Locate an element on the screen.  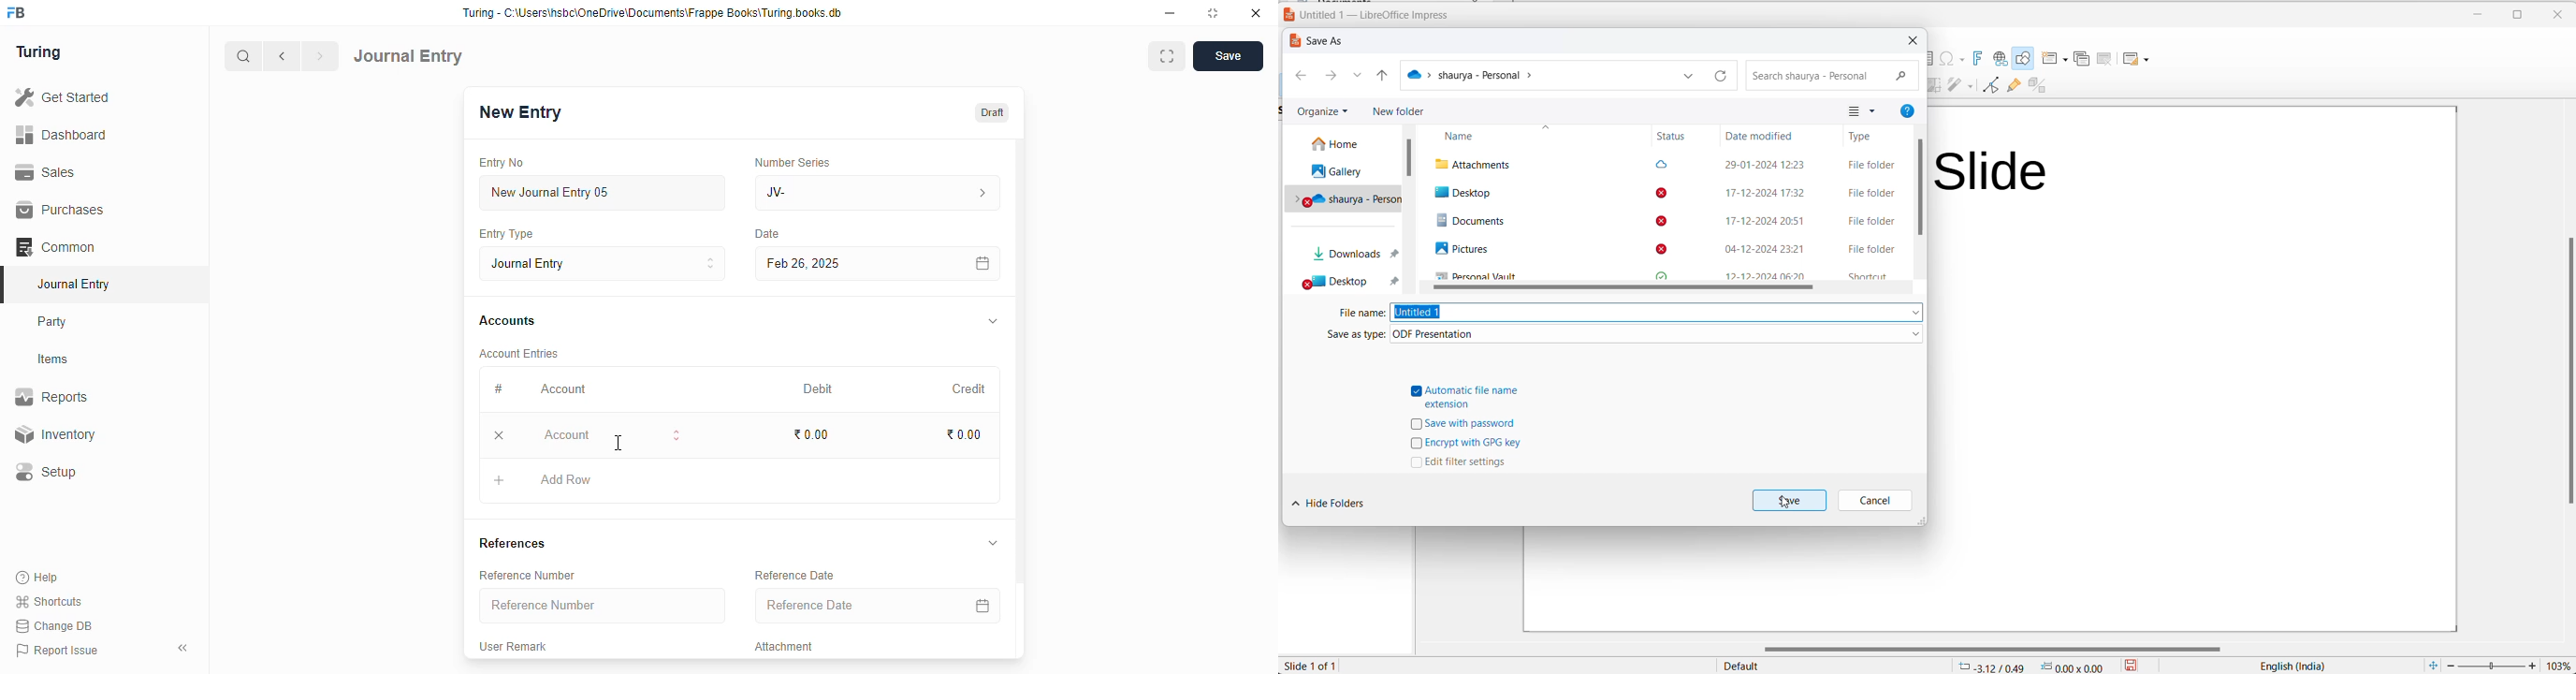
search is located at coordinates (244, 56).